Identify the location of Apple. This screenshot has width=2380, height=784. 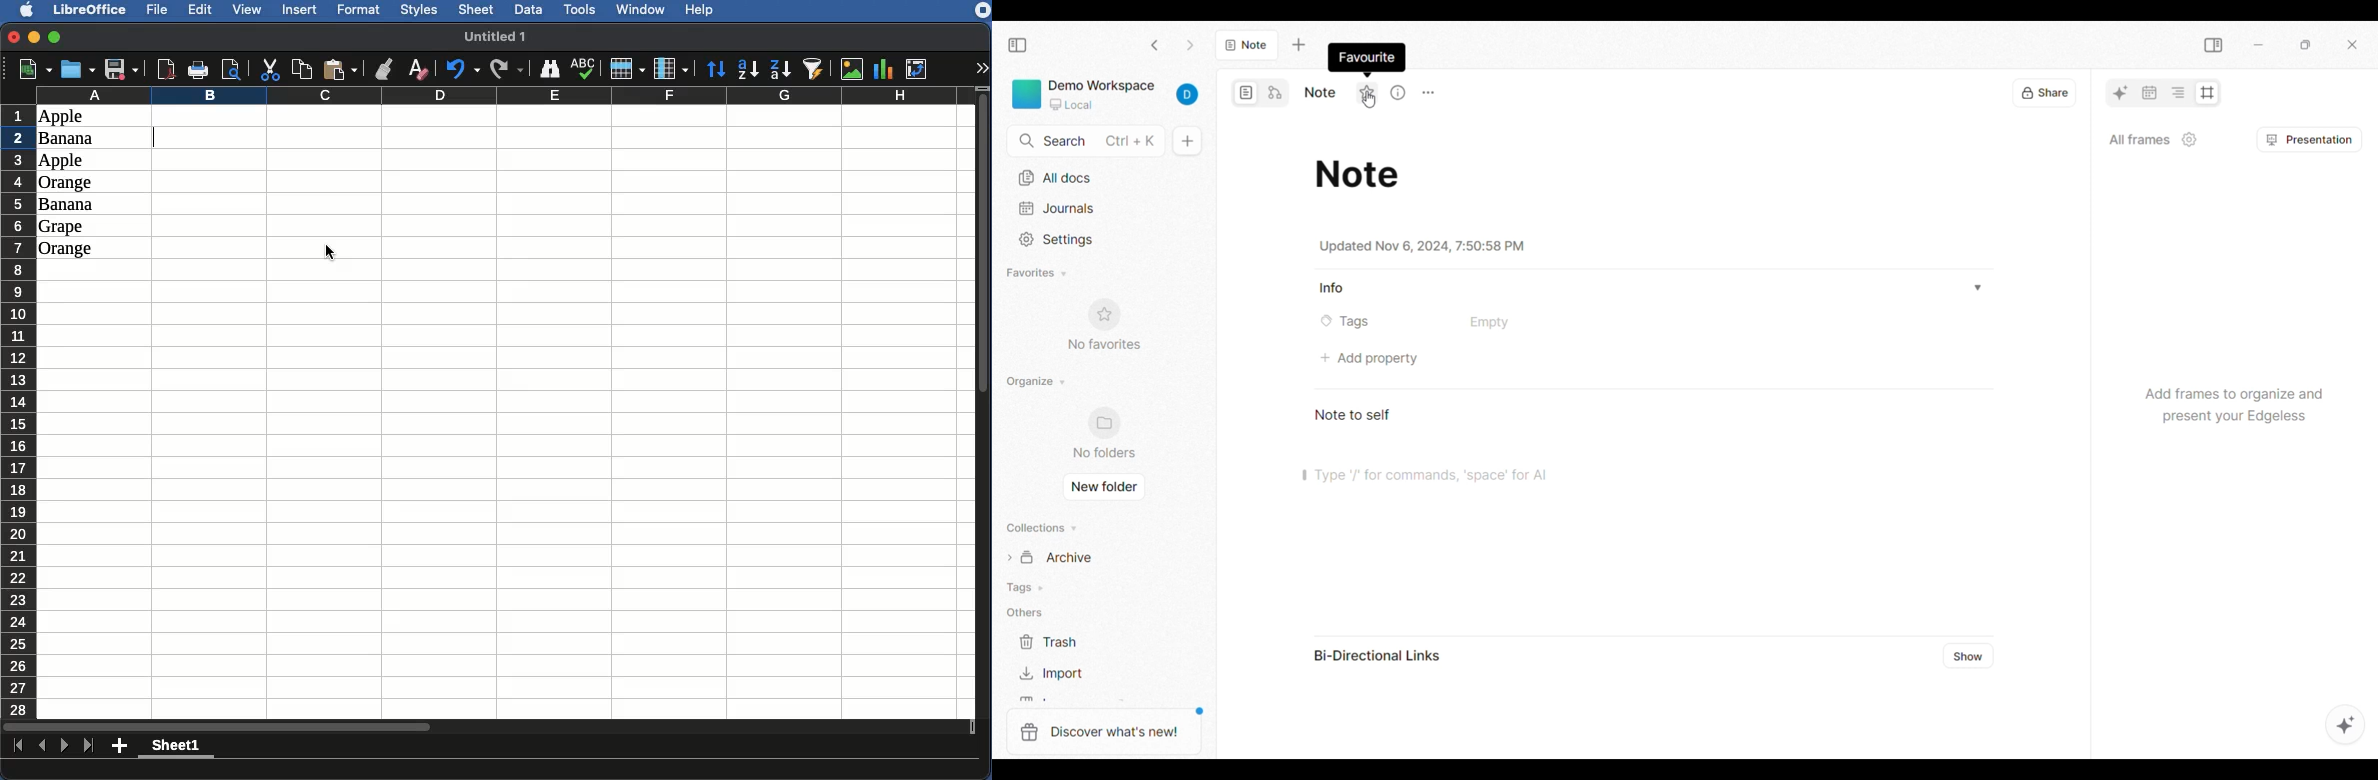
(63, 161).